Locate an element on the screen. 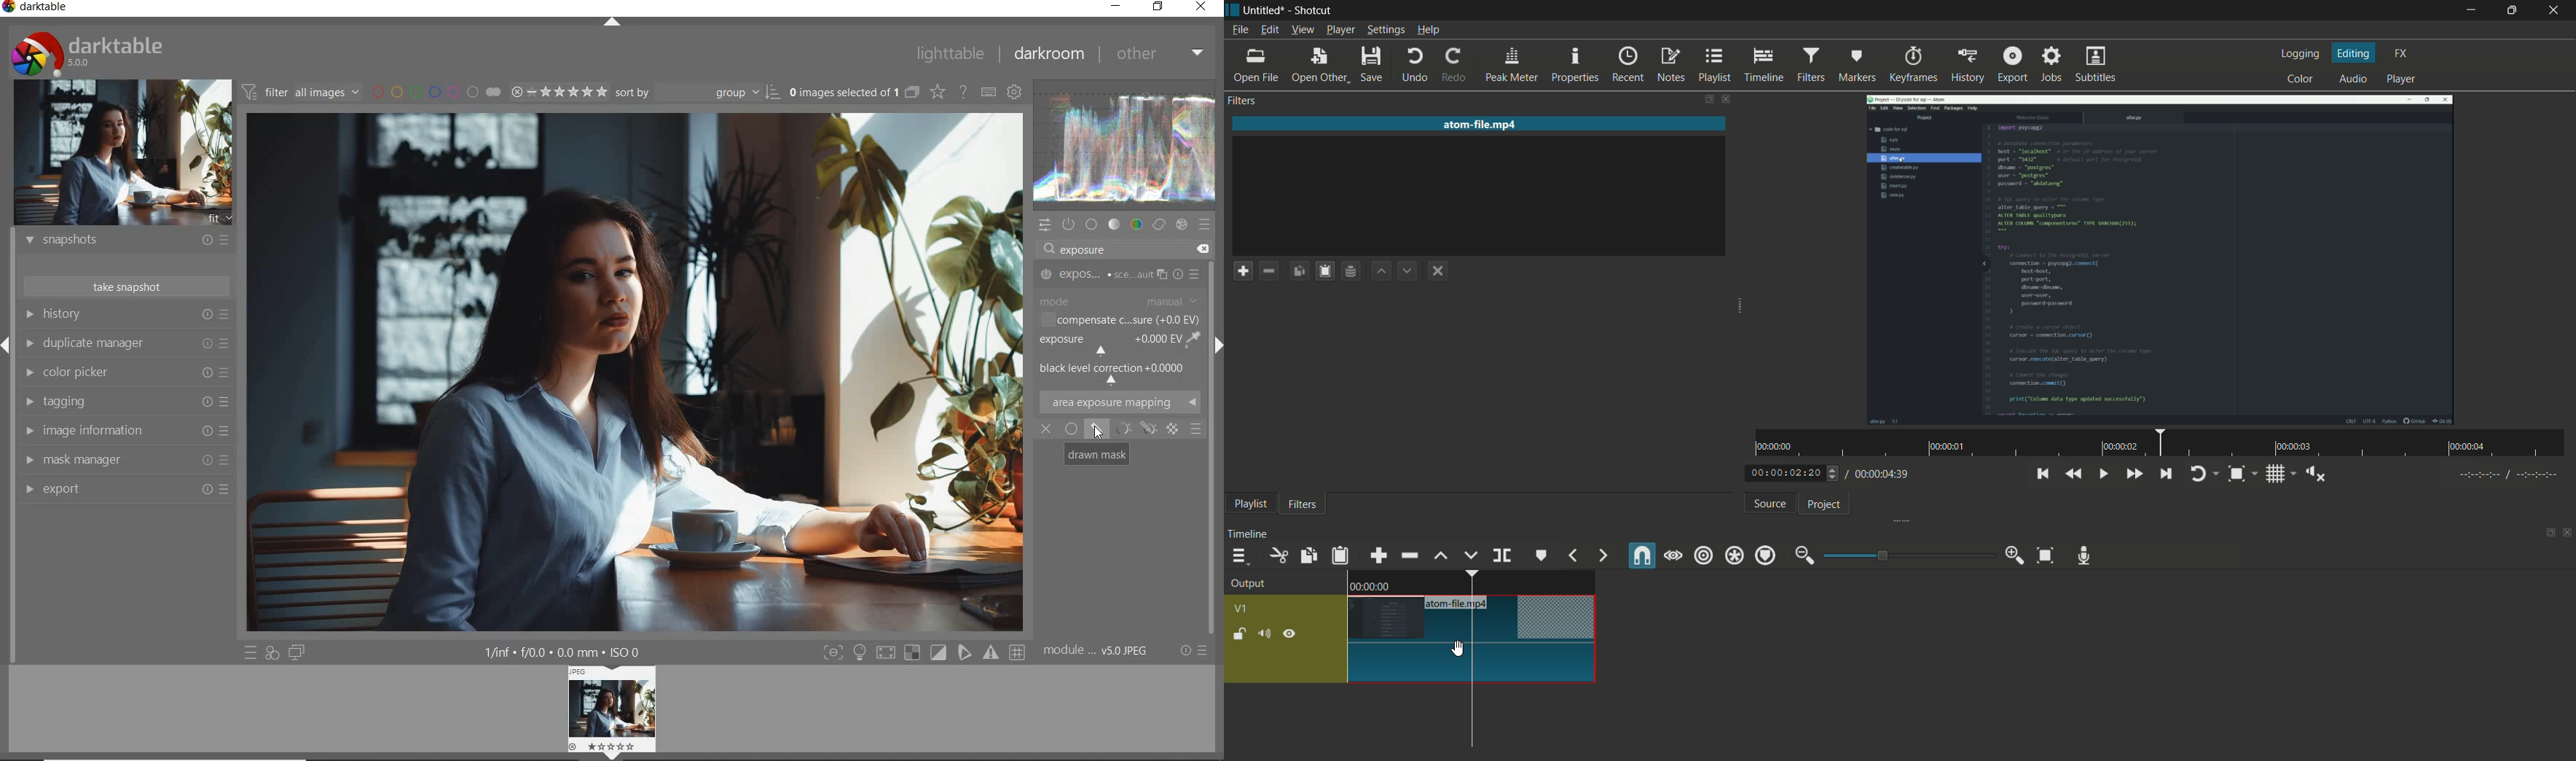 The height and width of the screenshot is (784, 2576). ripple markers is located at coordinates (1767, 555).